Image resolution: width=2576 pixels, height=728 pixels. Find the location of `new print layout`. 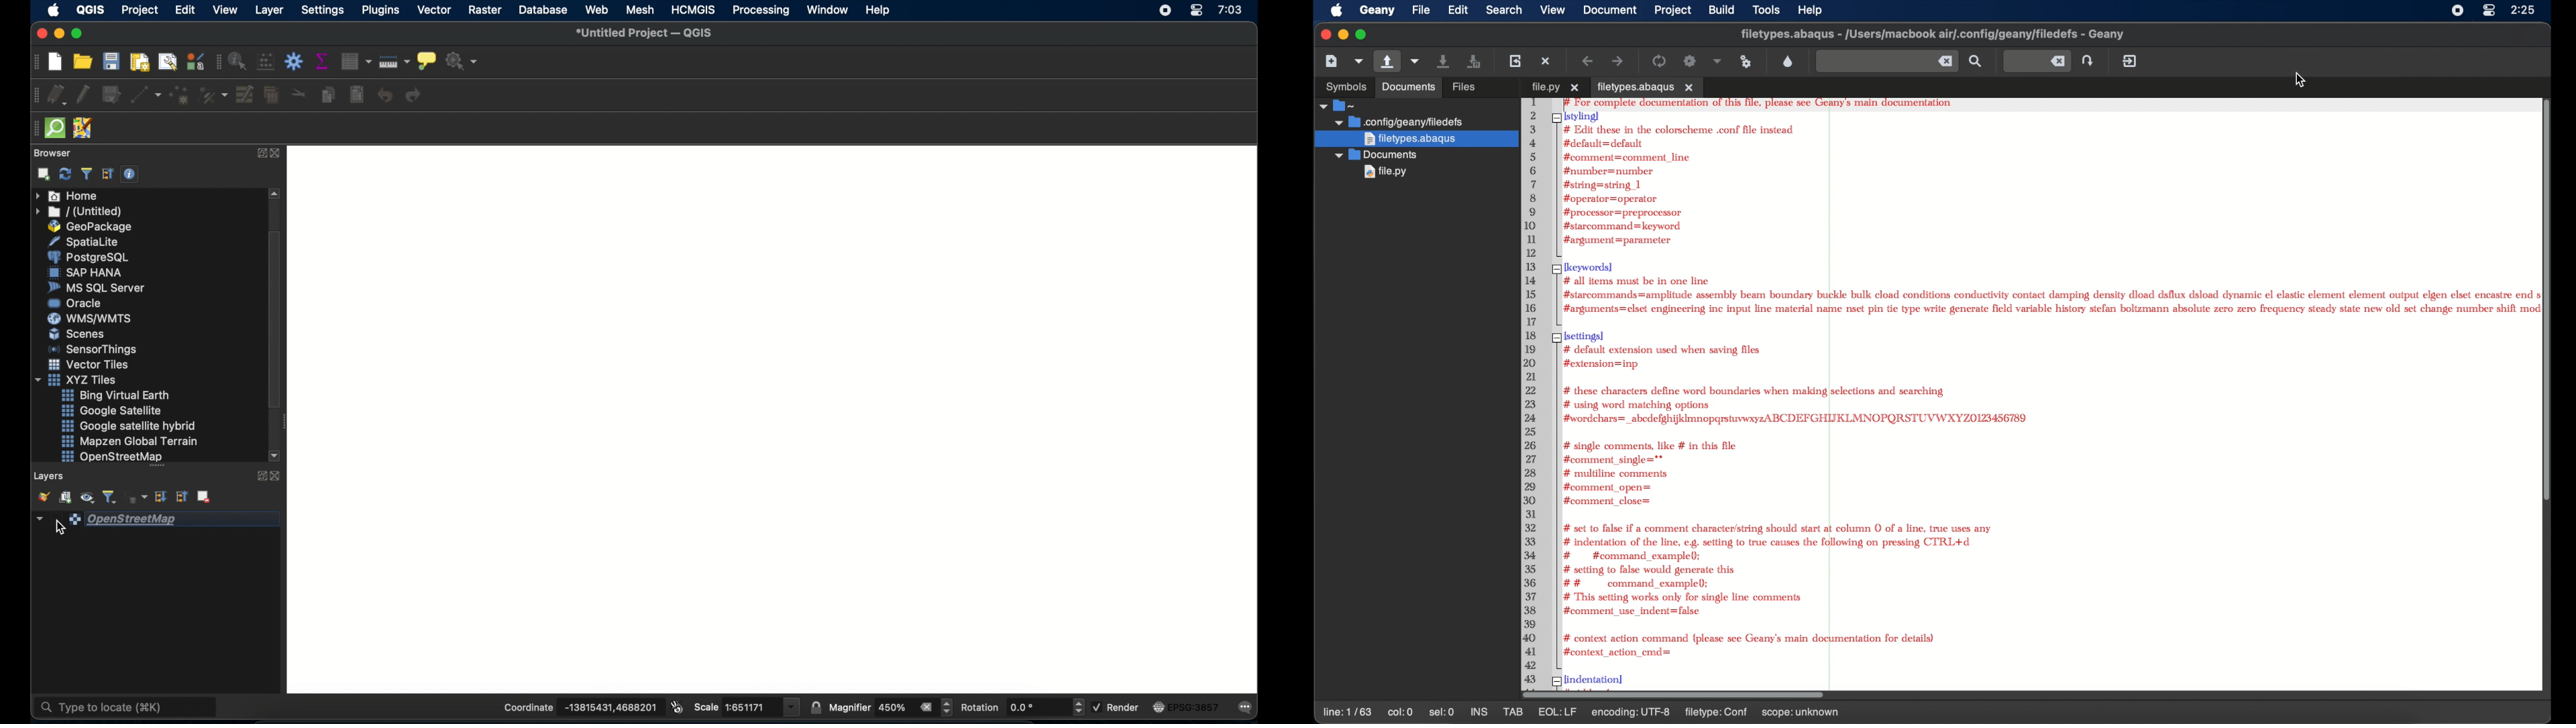

new print layout is located at coordinates (139, 63).